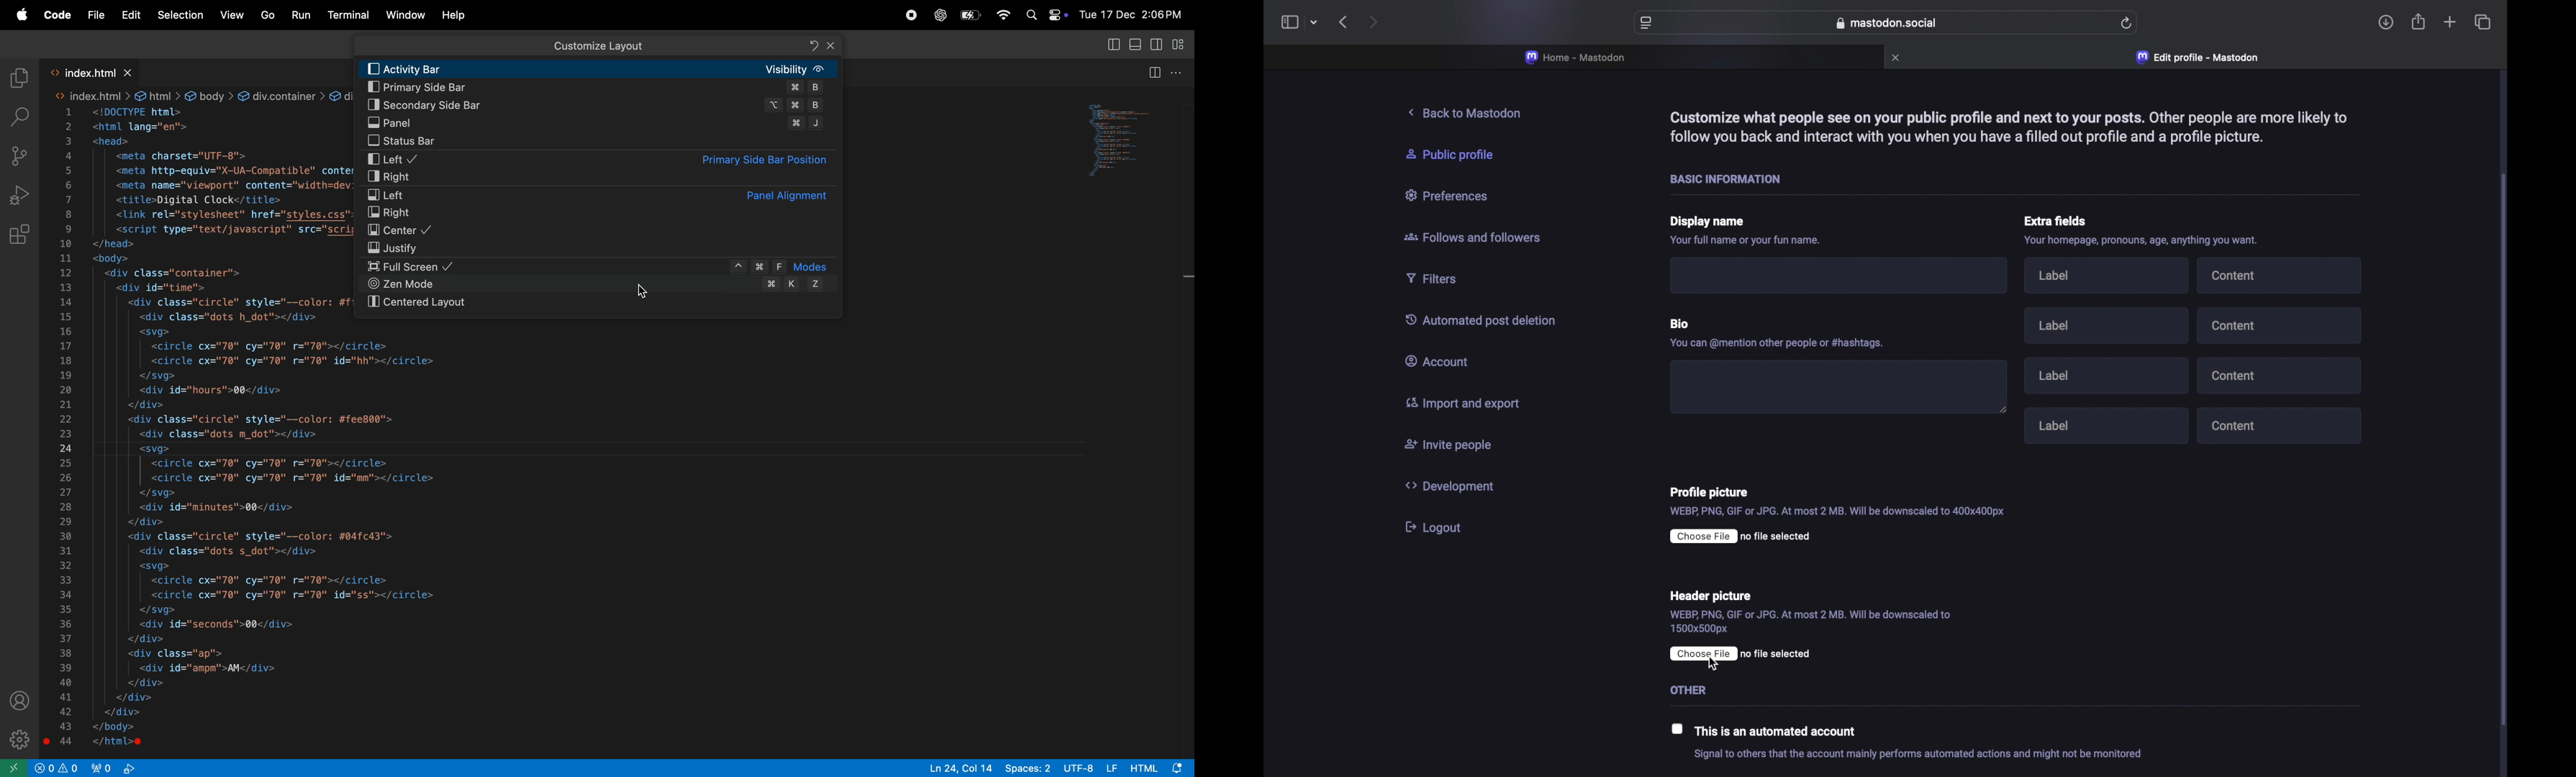  Describe the element at coordinates (113, 768) in the screenshot. I see `view port` at that location.